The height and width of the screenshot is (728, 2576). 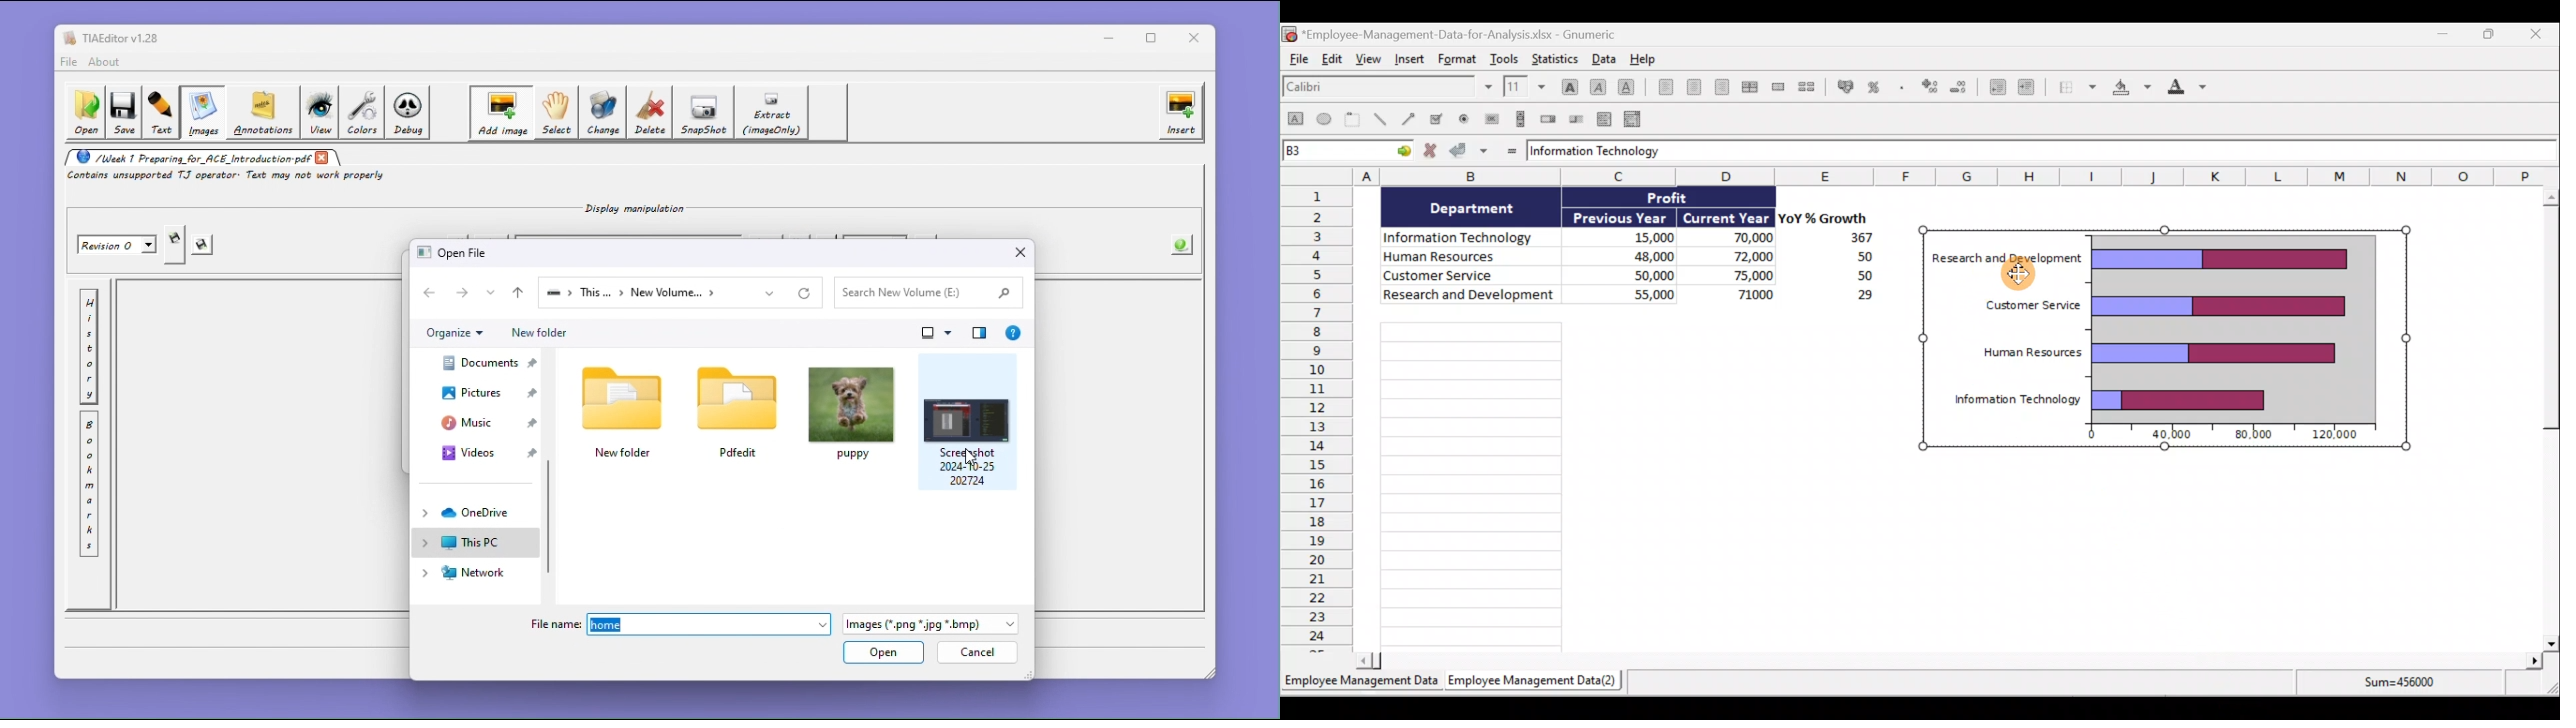 What do you see at coordinates (1741, 276) in the screenshot?
I see `75,000` at bounding box center [1741, 276].